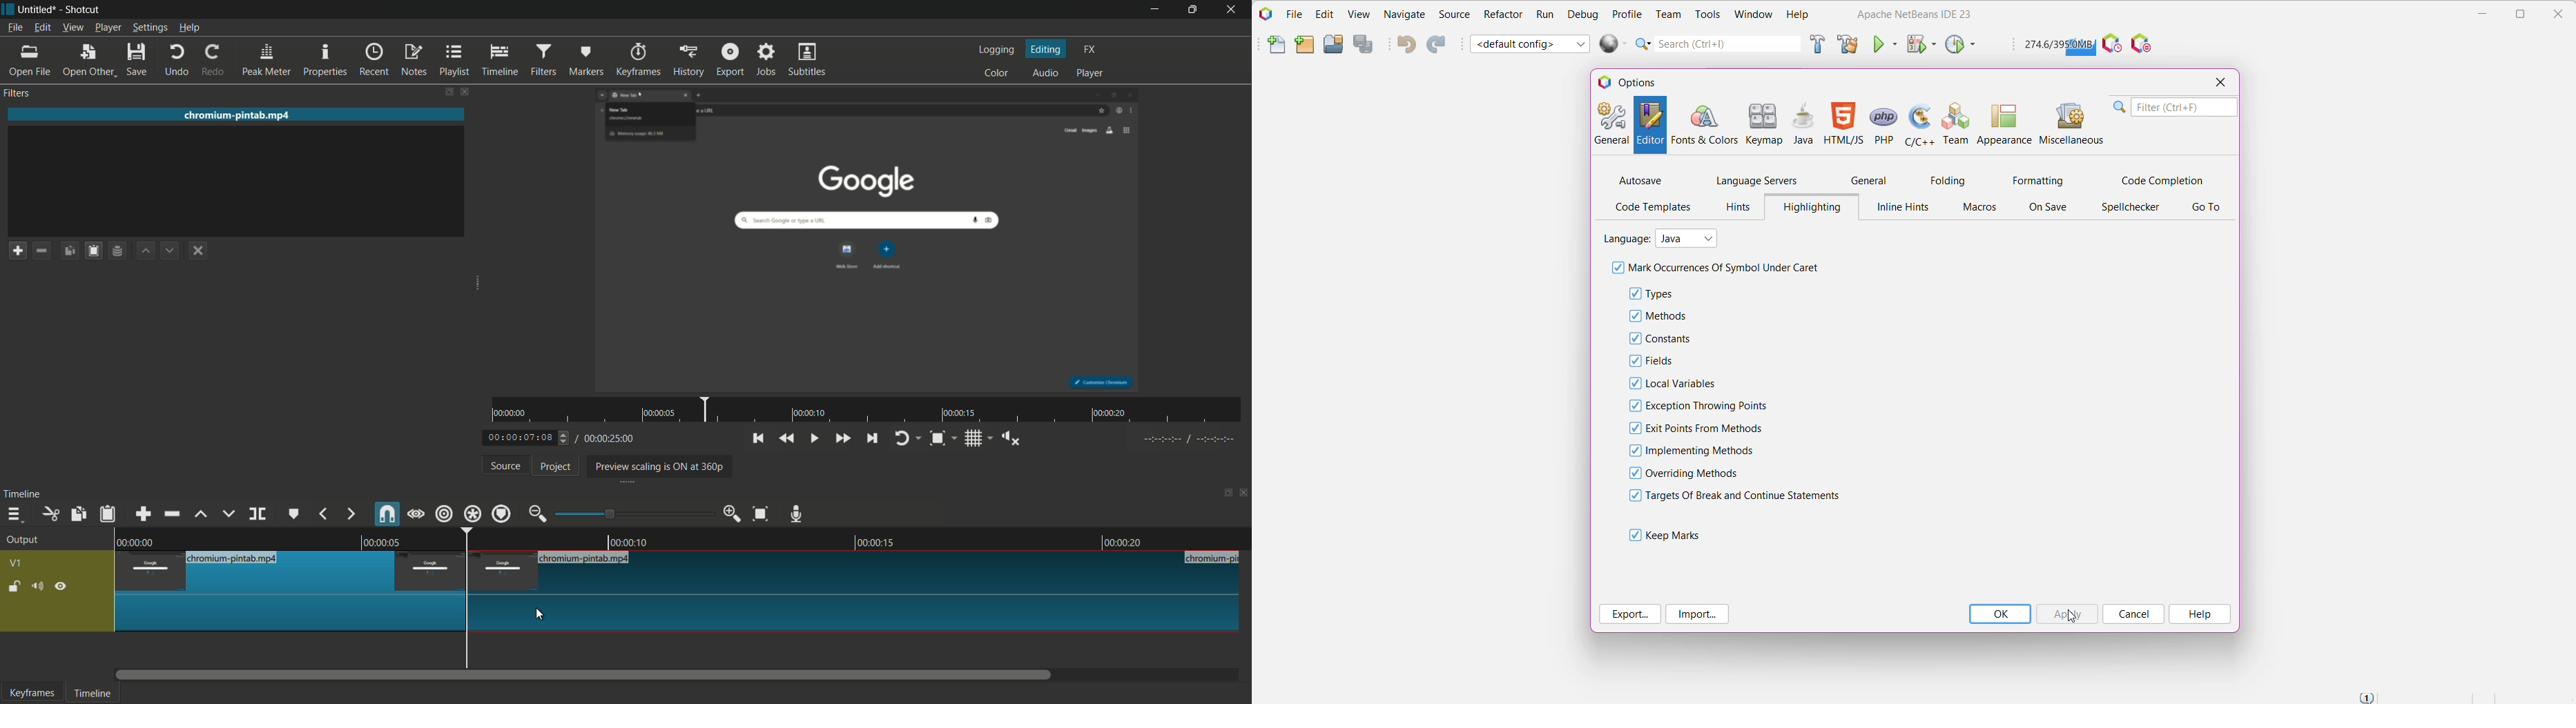 The height and width of the screenshot is (728, 2576). What do you see at coordinates (109, 27) in the screenshot?
I see `player menu` at bounding box center [109, 27].